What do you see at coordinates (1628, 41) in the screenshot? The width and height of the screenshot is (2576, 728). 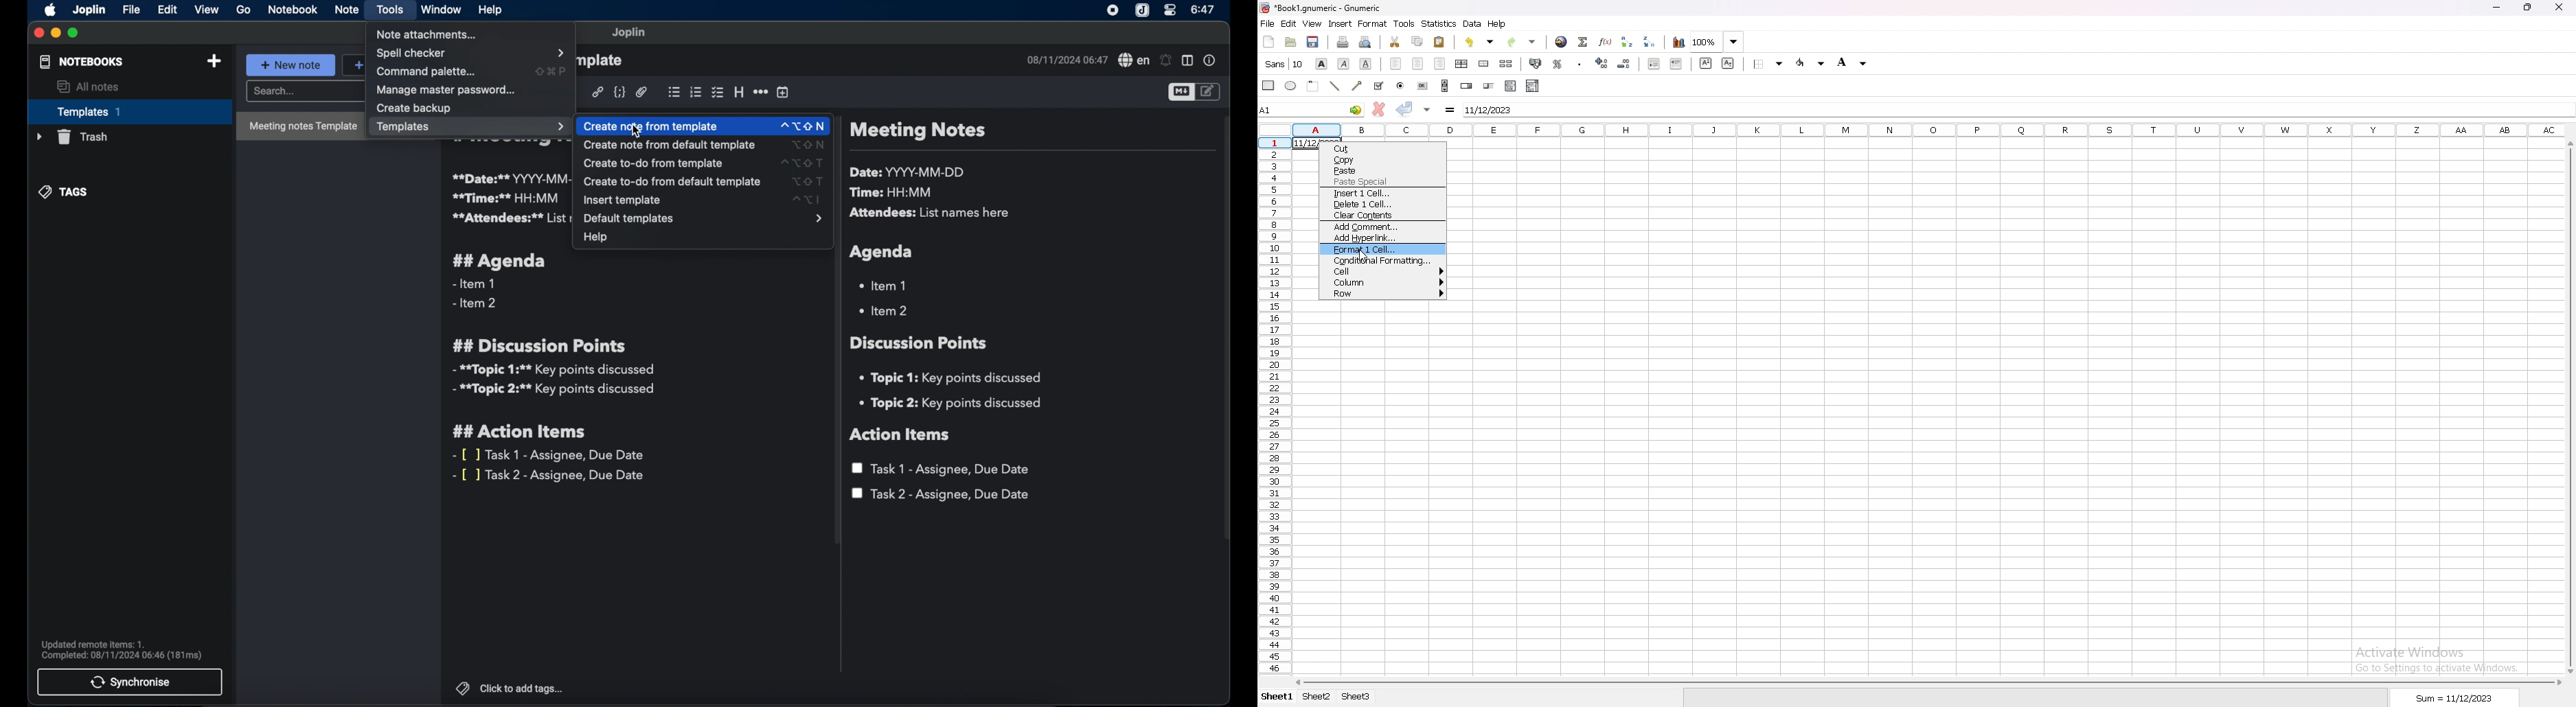 I see `sort ascending` at bounding box center [1628, 41].